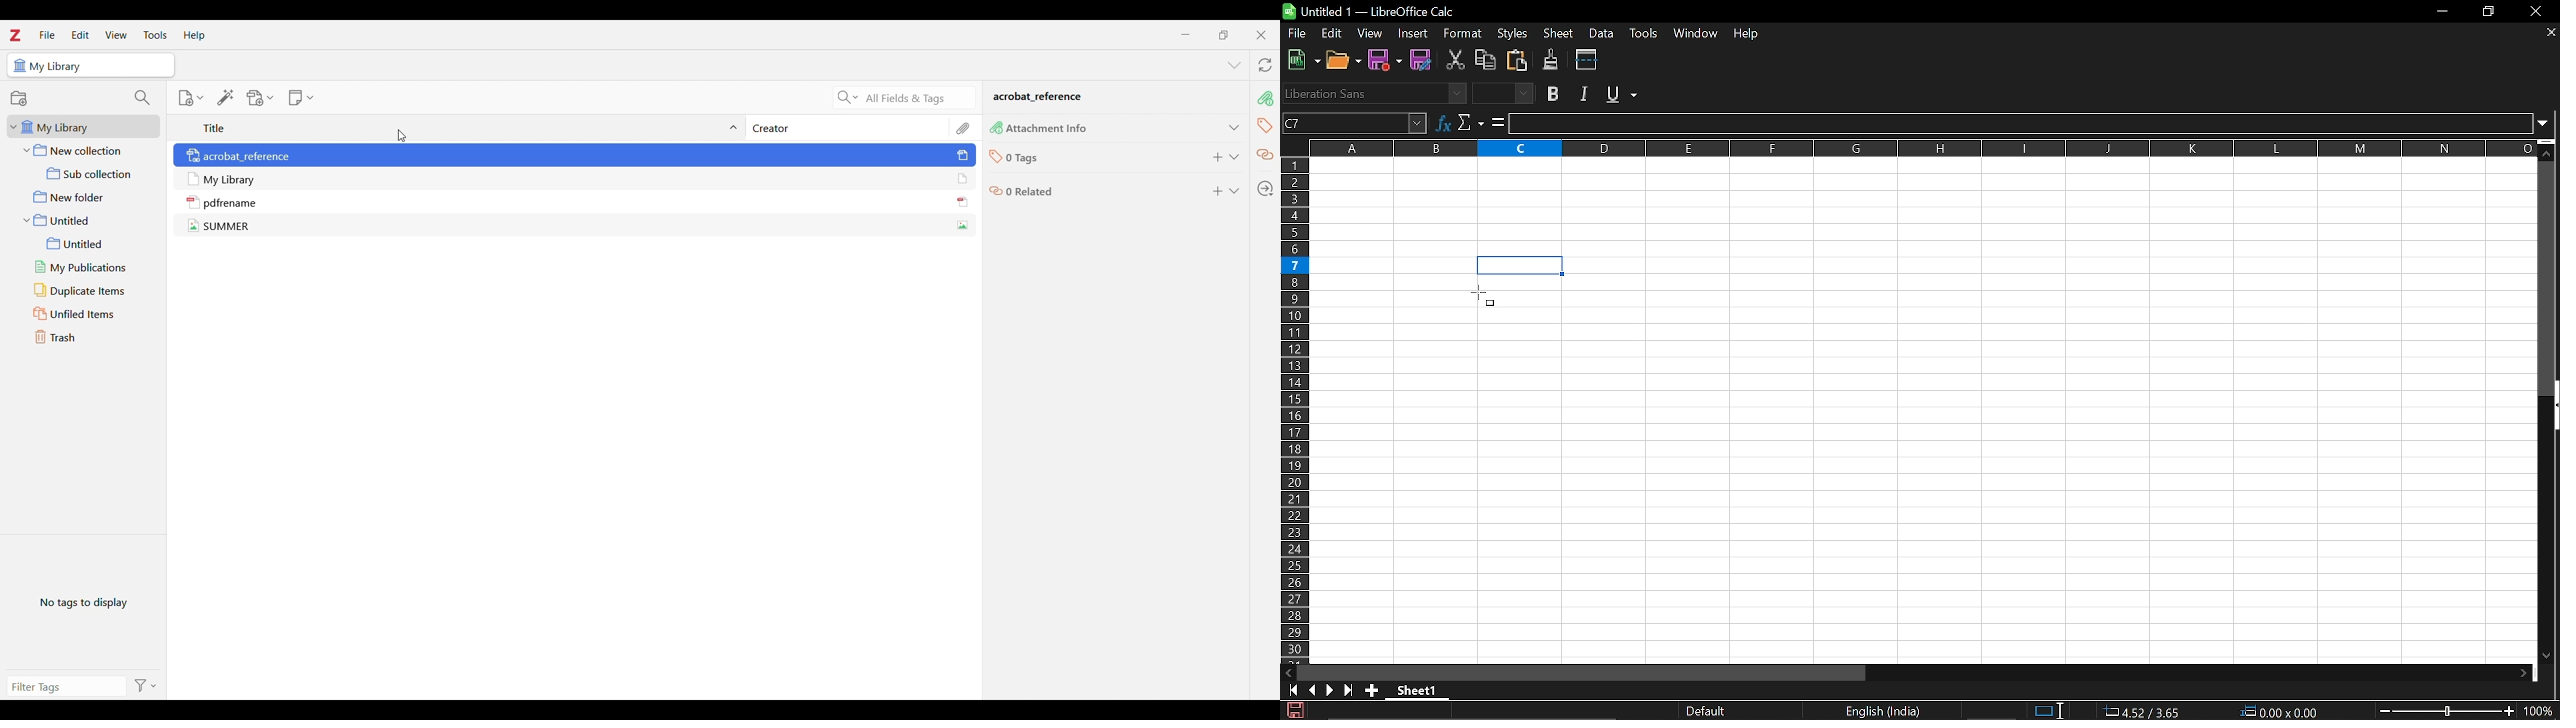  Describe the element at coordinates (1582, 672) in the screenshot. I see `Horizontal scrollbar` at that location.